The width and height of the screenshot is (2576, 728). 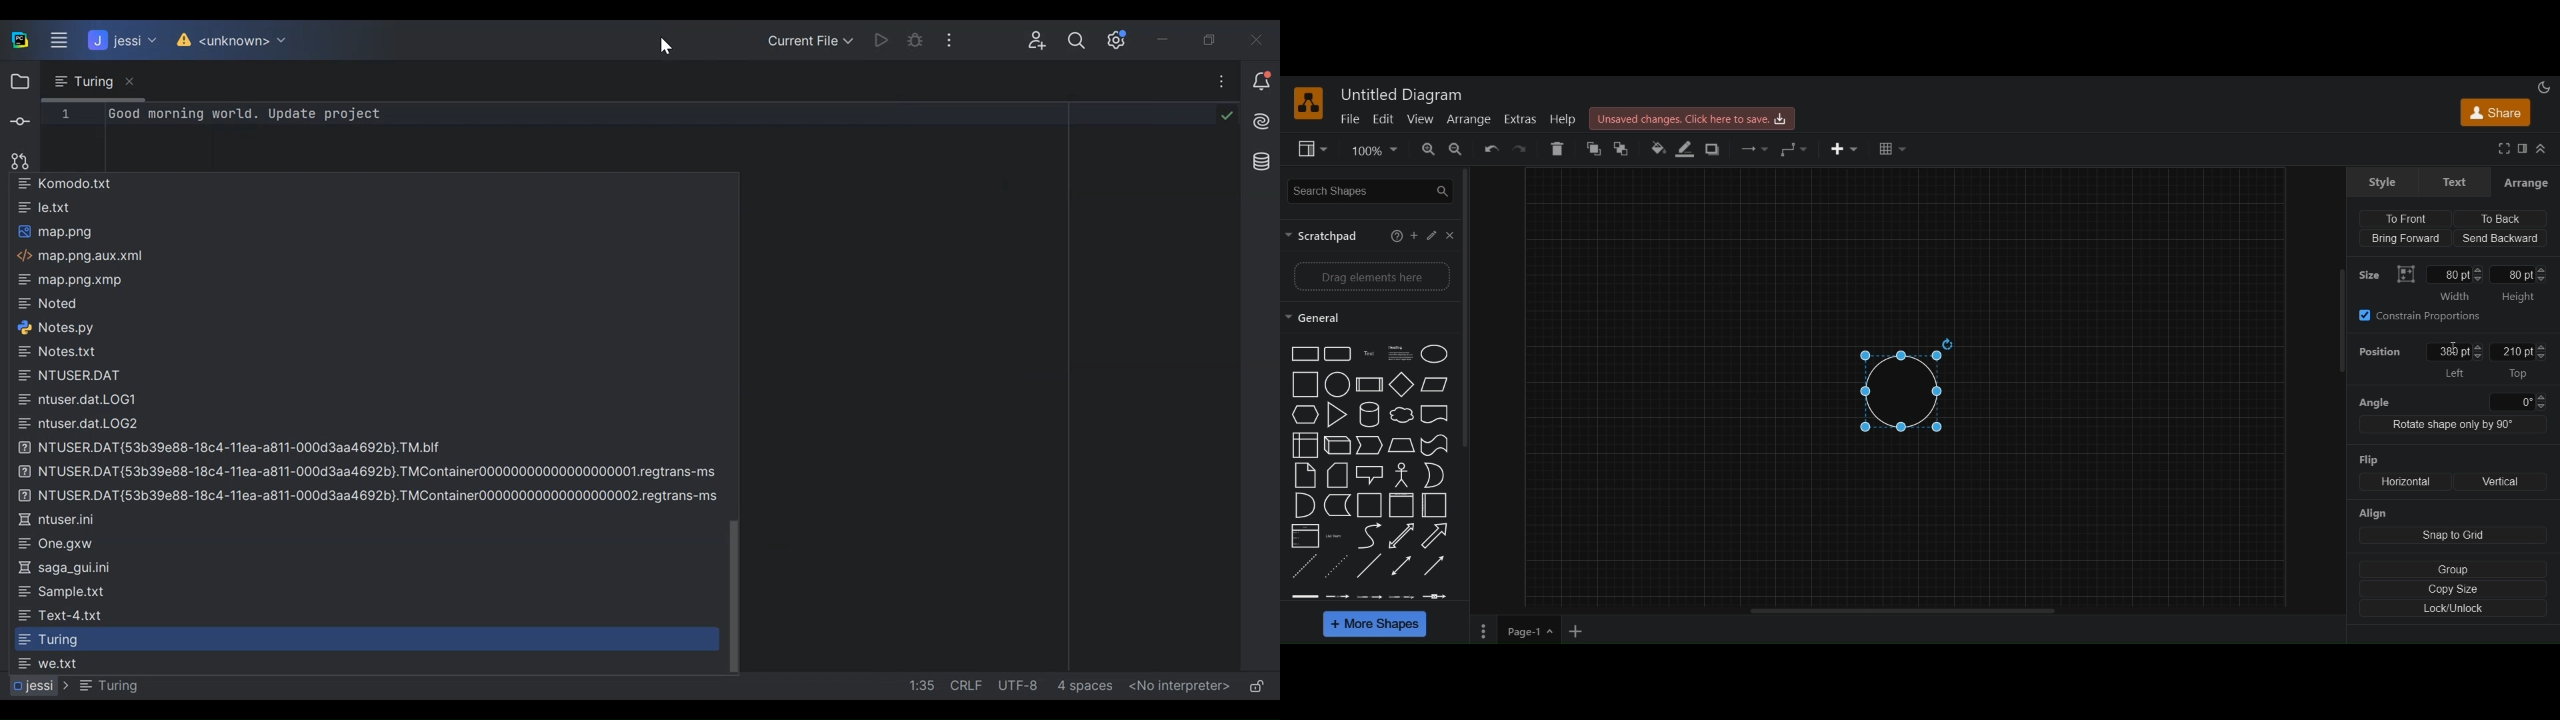 What do you see at coordinates (1438, 475) in the screenshot?
I see `Half moon` at bounding box center [1438, 475].